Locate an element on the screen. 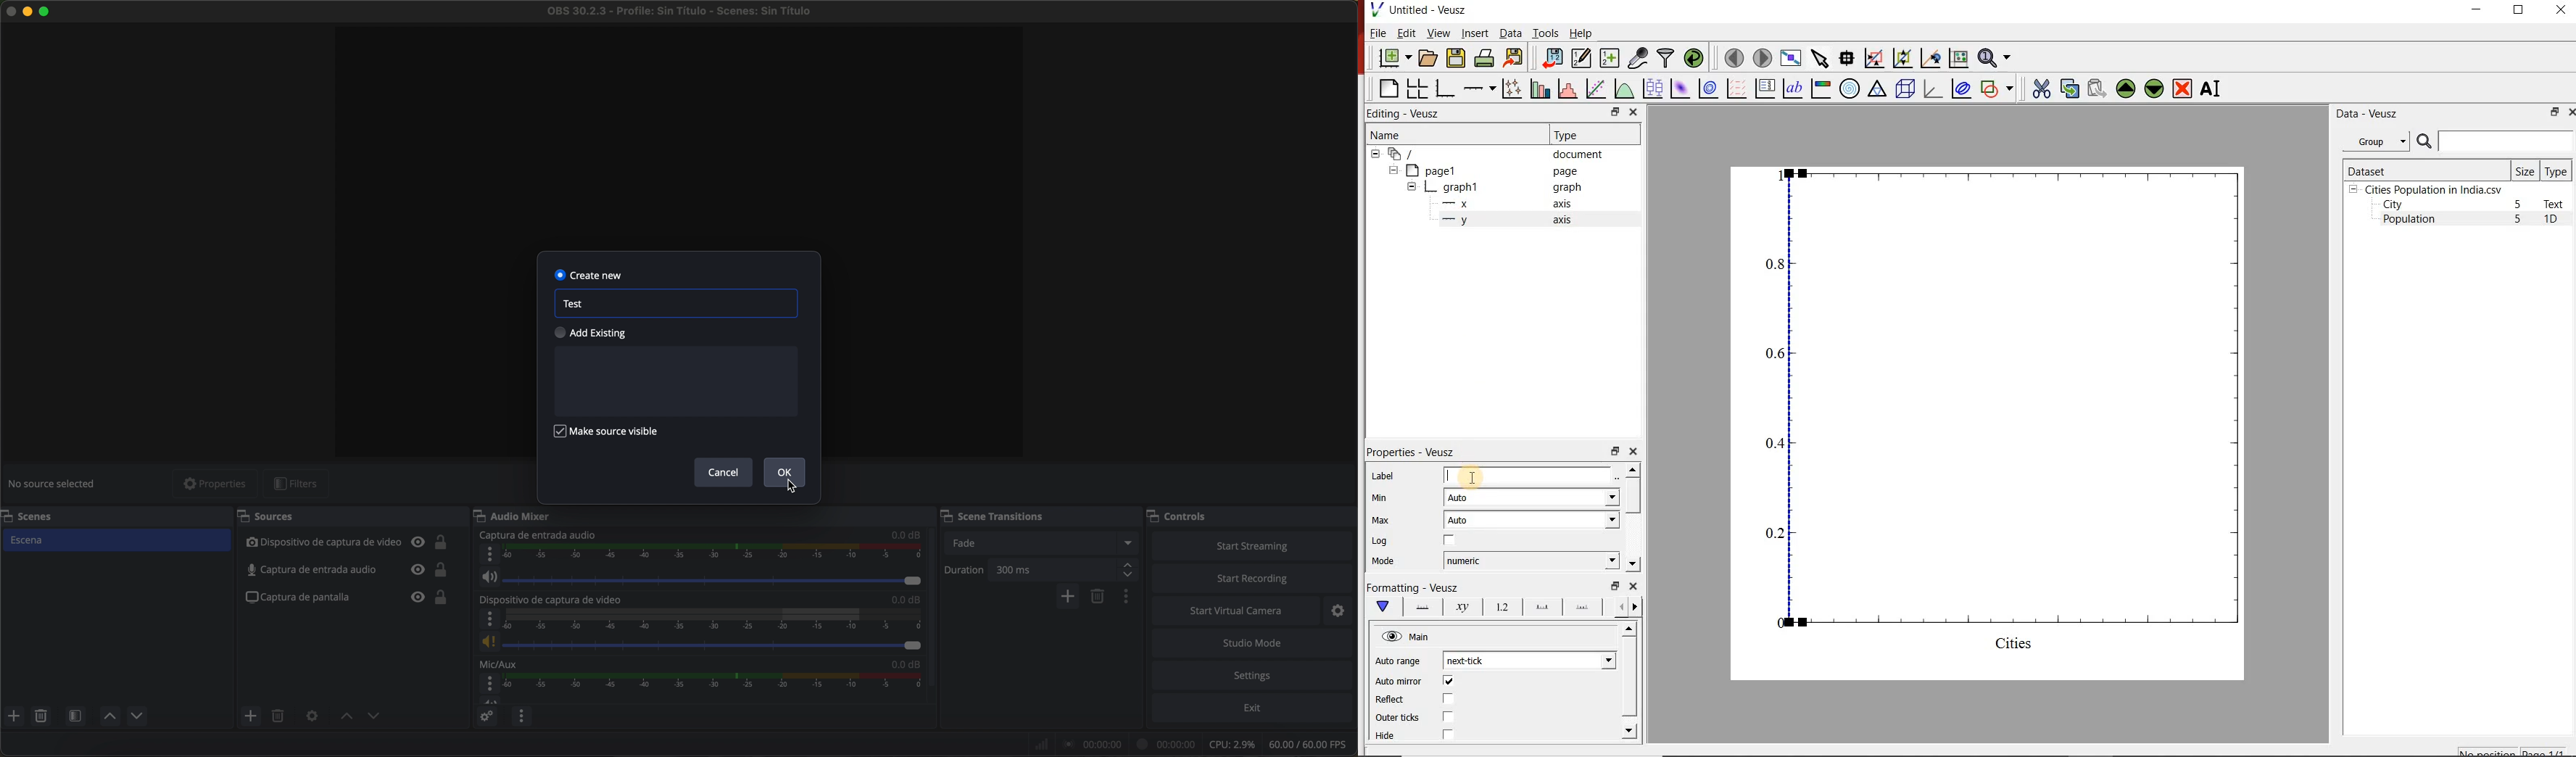 The height and width of the screenshot is (784, 2576). restore is located at coordinates (1614, 112).